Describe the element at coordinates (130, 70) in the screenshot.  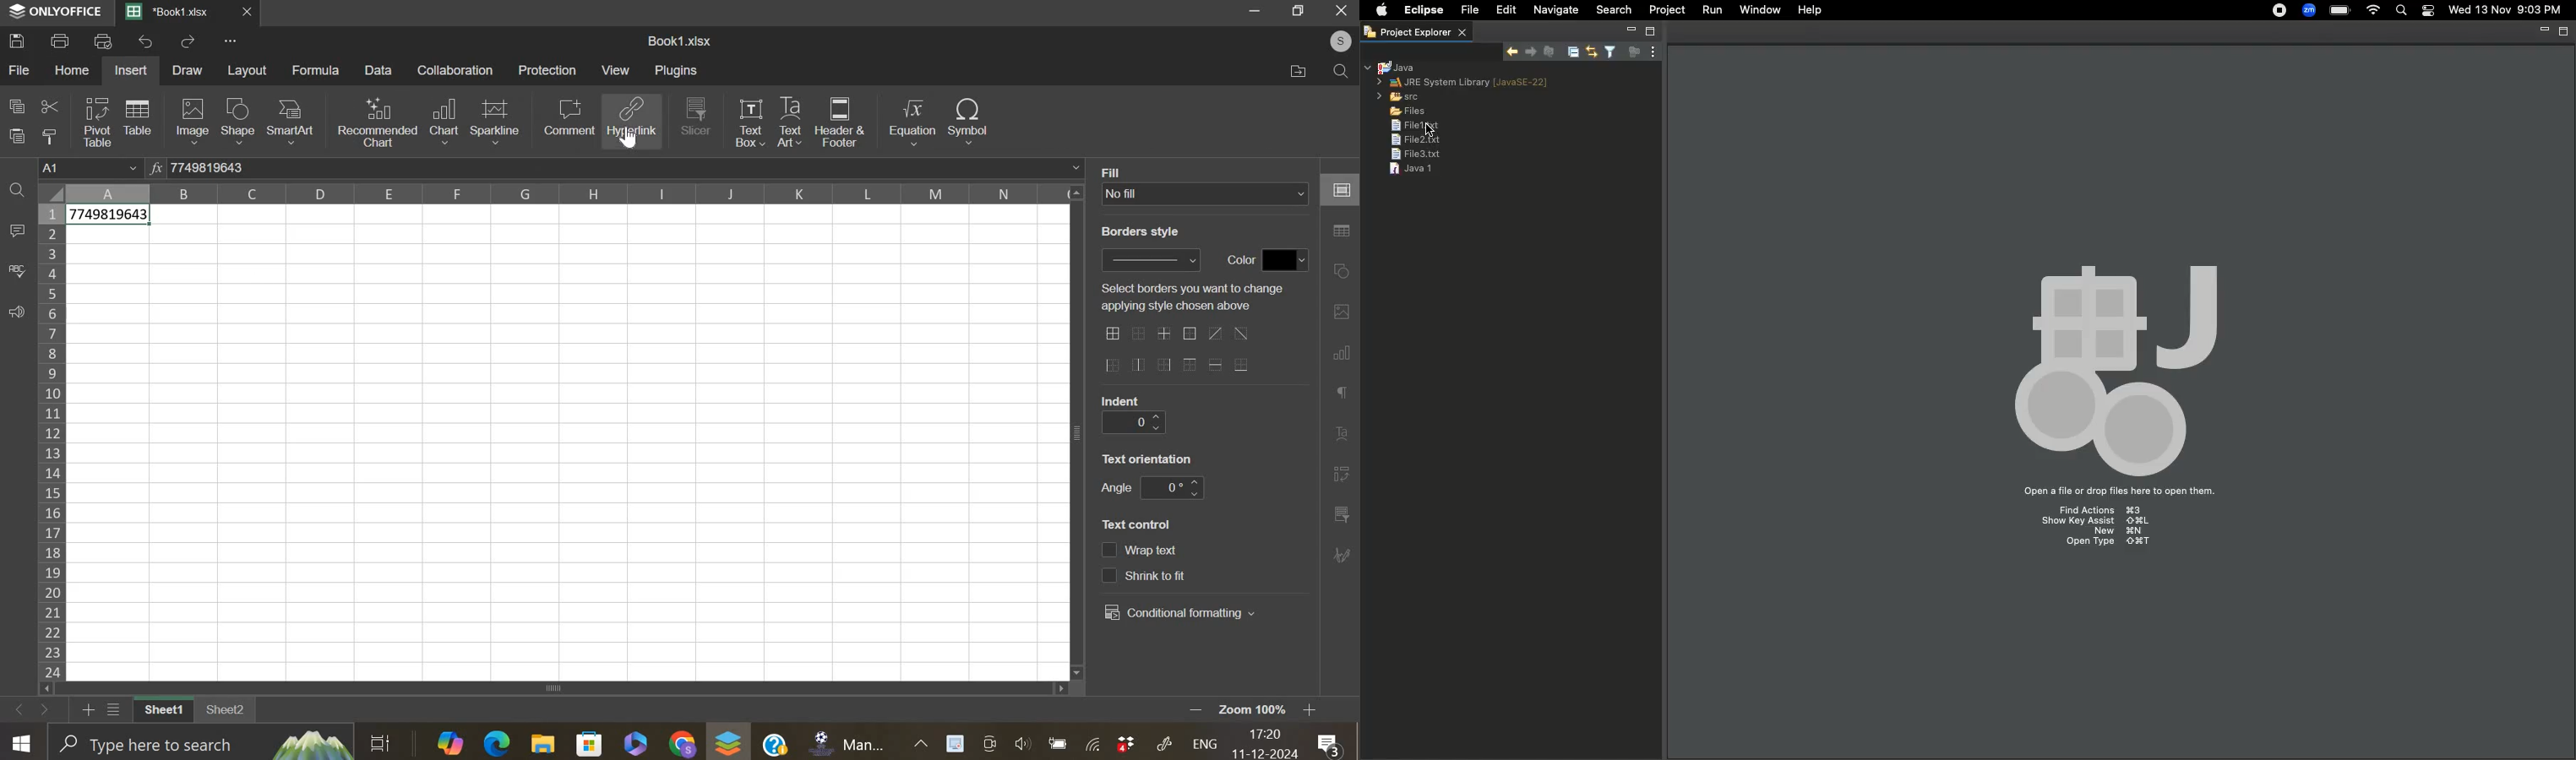
I see `insert` at that location.